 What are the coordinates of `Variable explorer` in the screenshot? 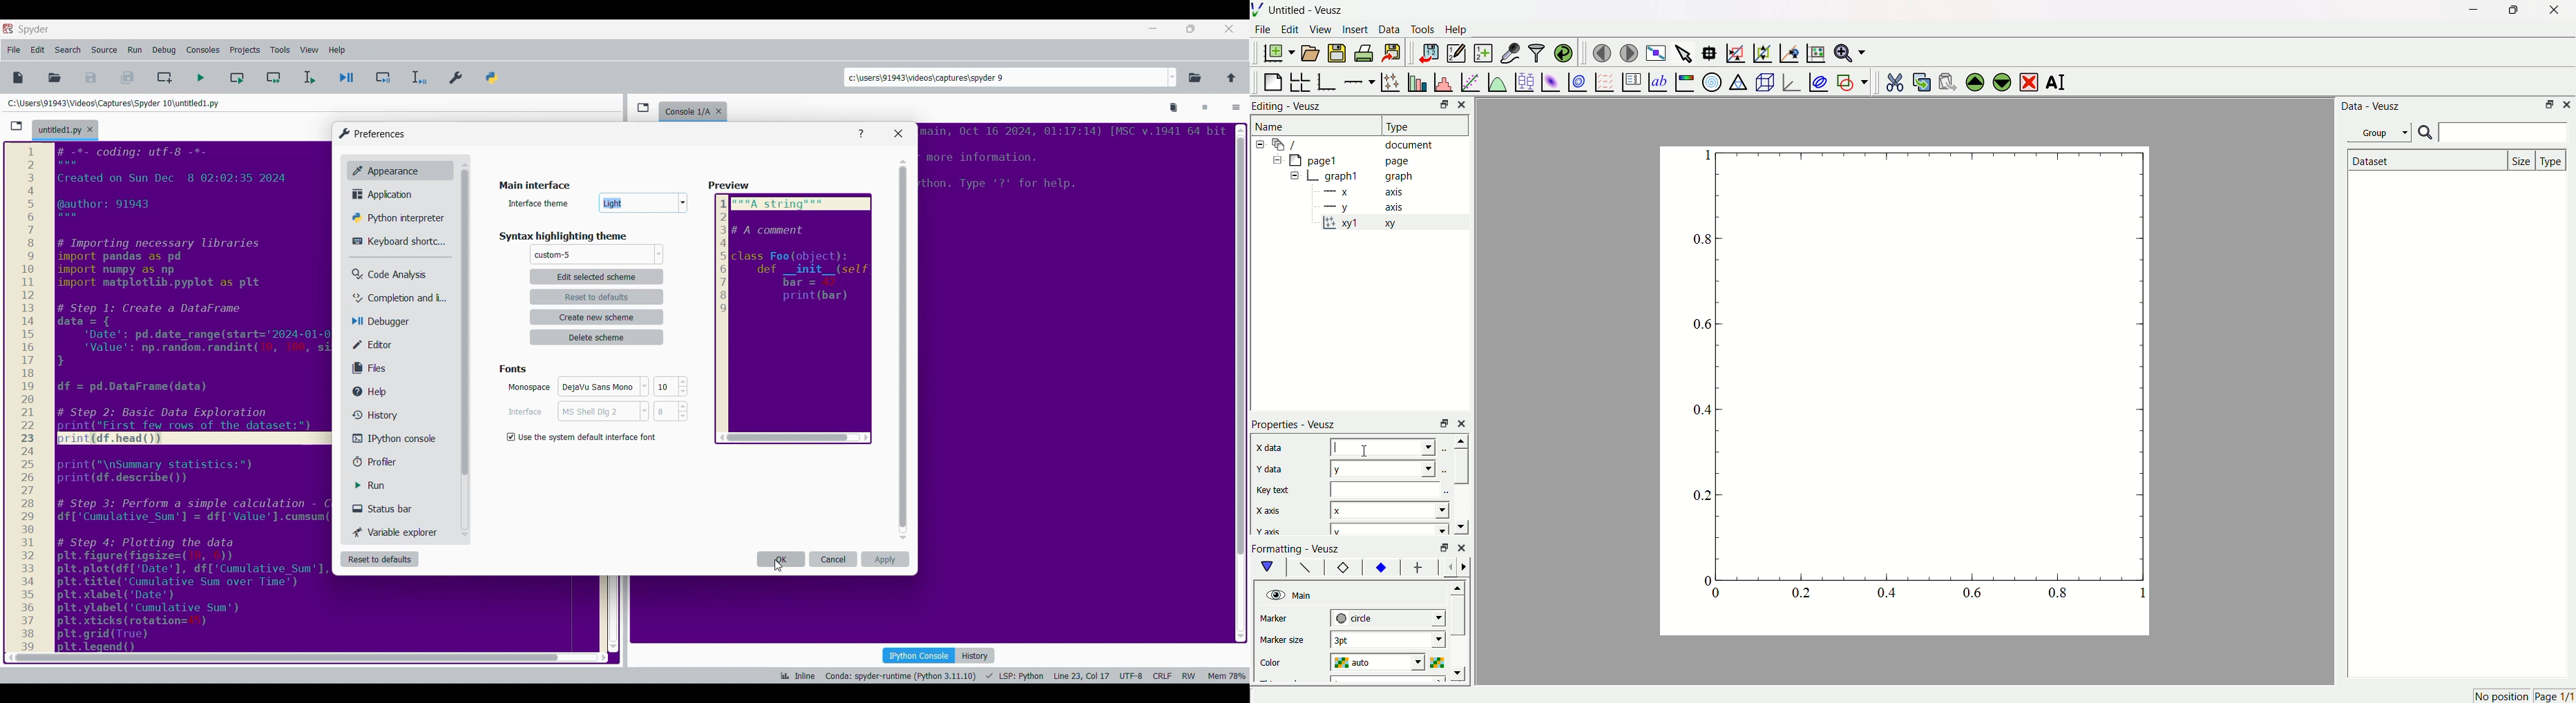 It's located at (397, 532).